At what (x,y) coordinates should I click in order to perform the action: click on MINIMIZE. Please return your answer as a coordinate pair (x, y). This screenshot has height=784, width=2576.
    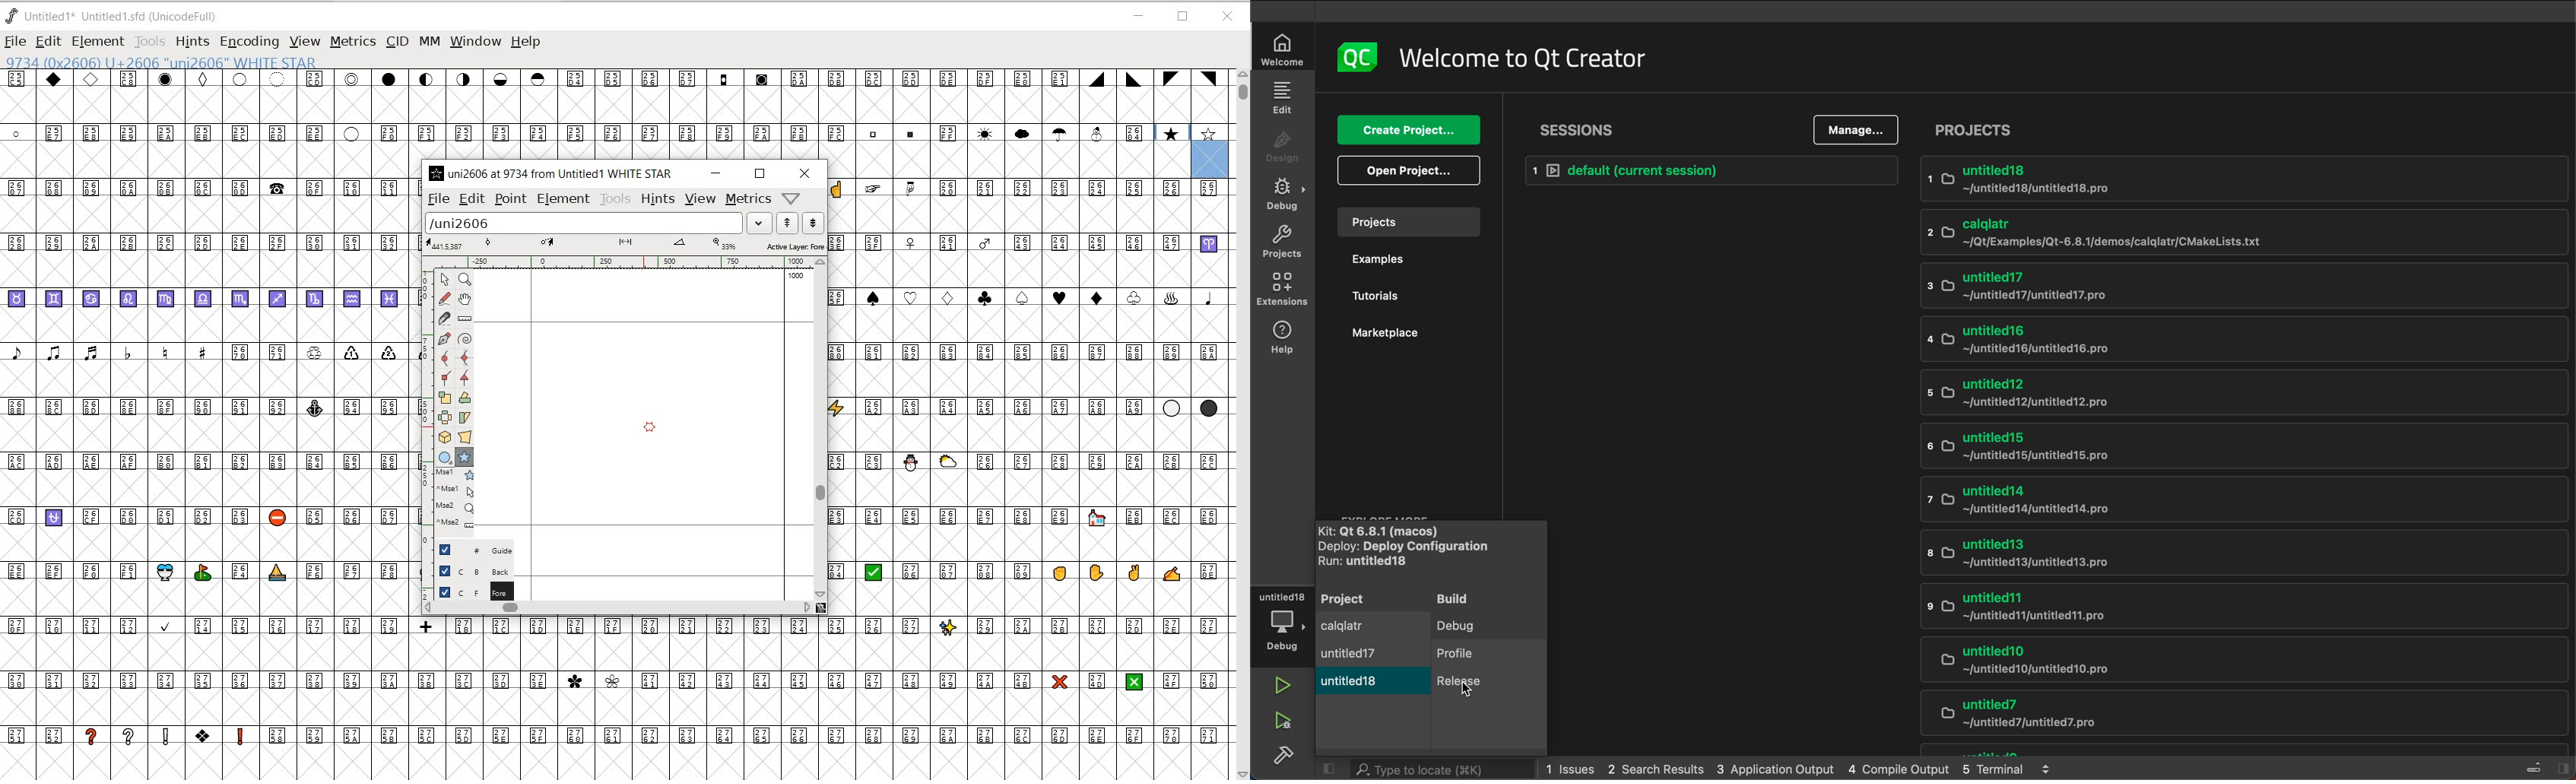
    Looking at the image, I should click on (715, 173).